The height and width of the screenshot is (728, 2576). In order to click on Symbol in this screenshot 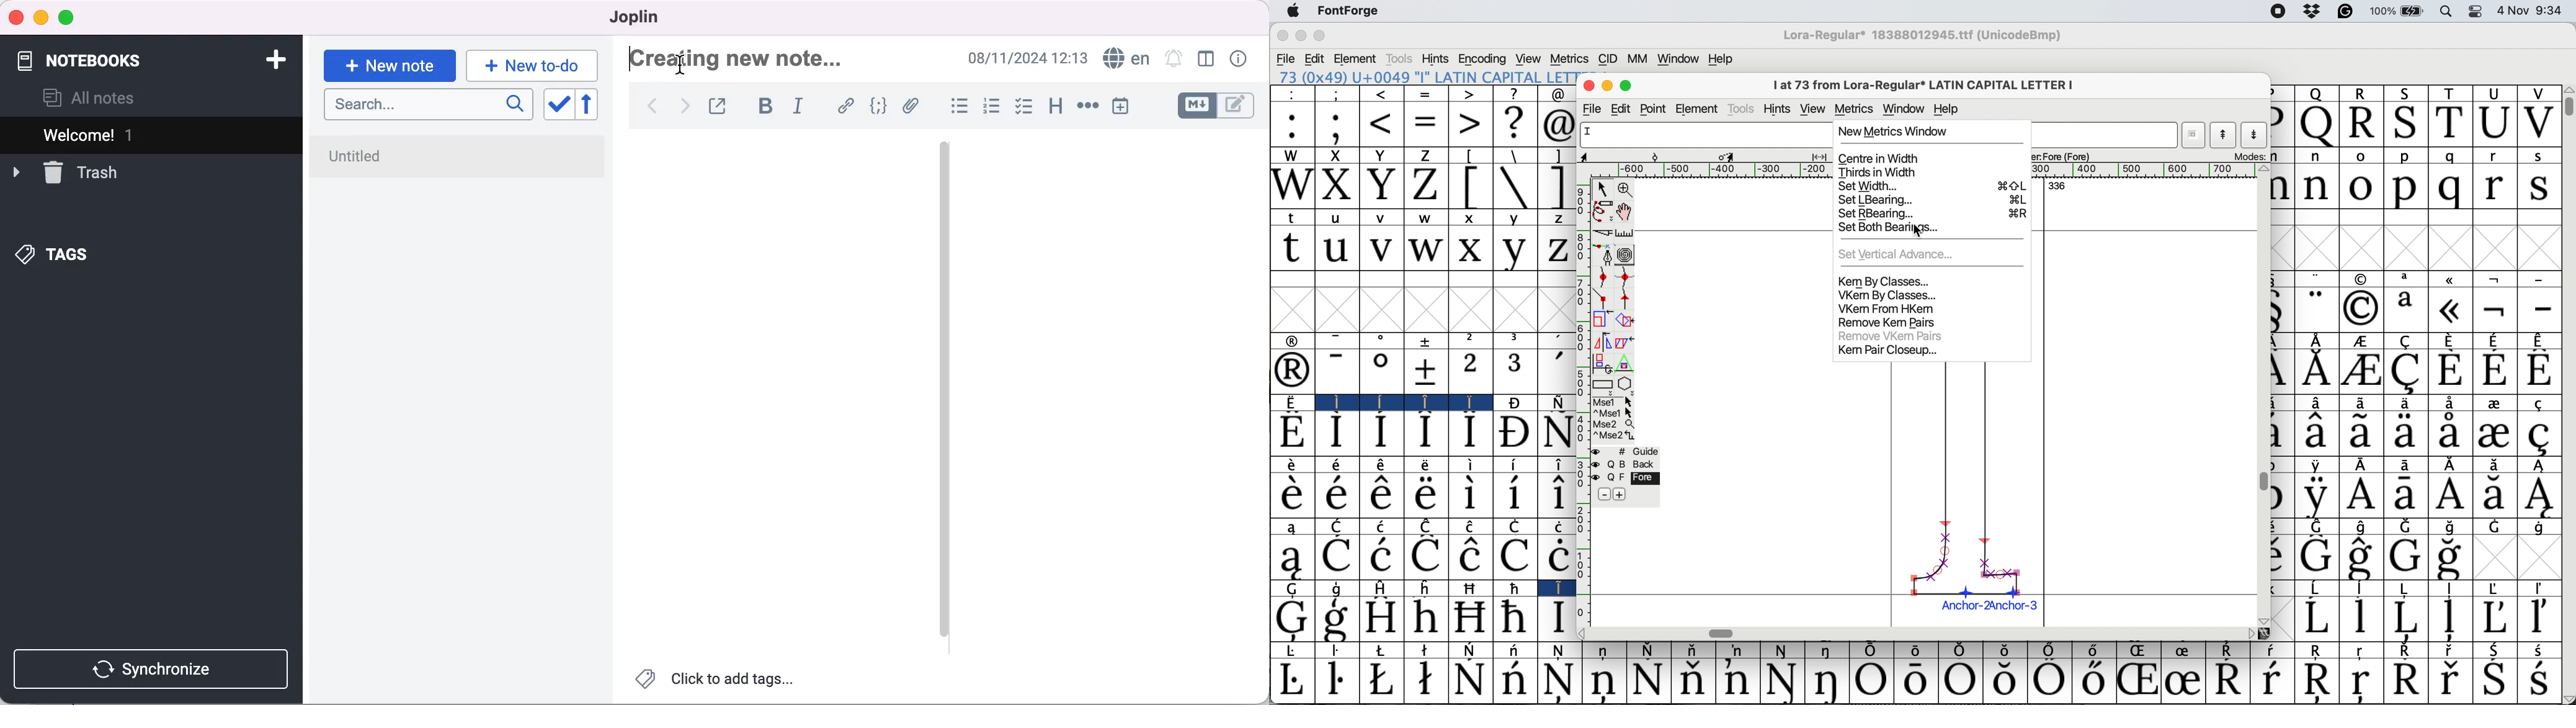, I will do `click(1291, 464)`.